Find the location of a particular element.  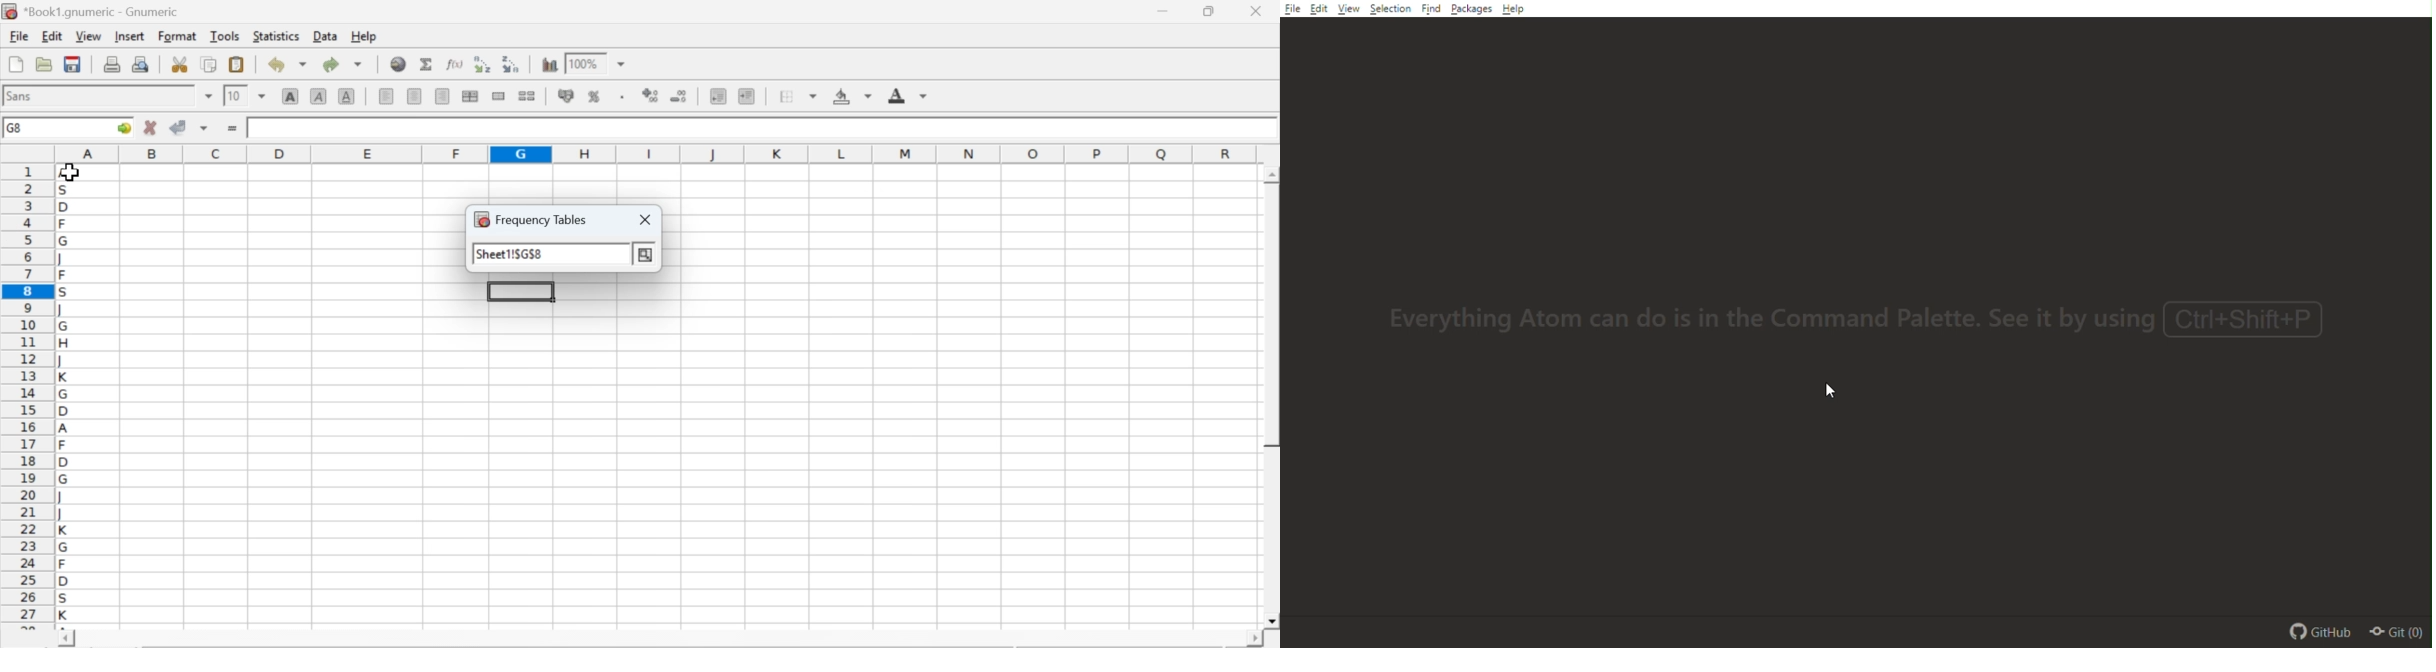

data is located at coordinates (327, 35).